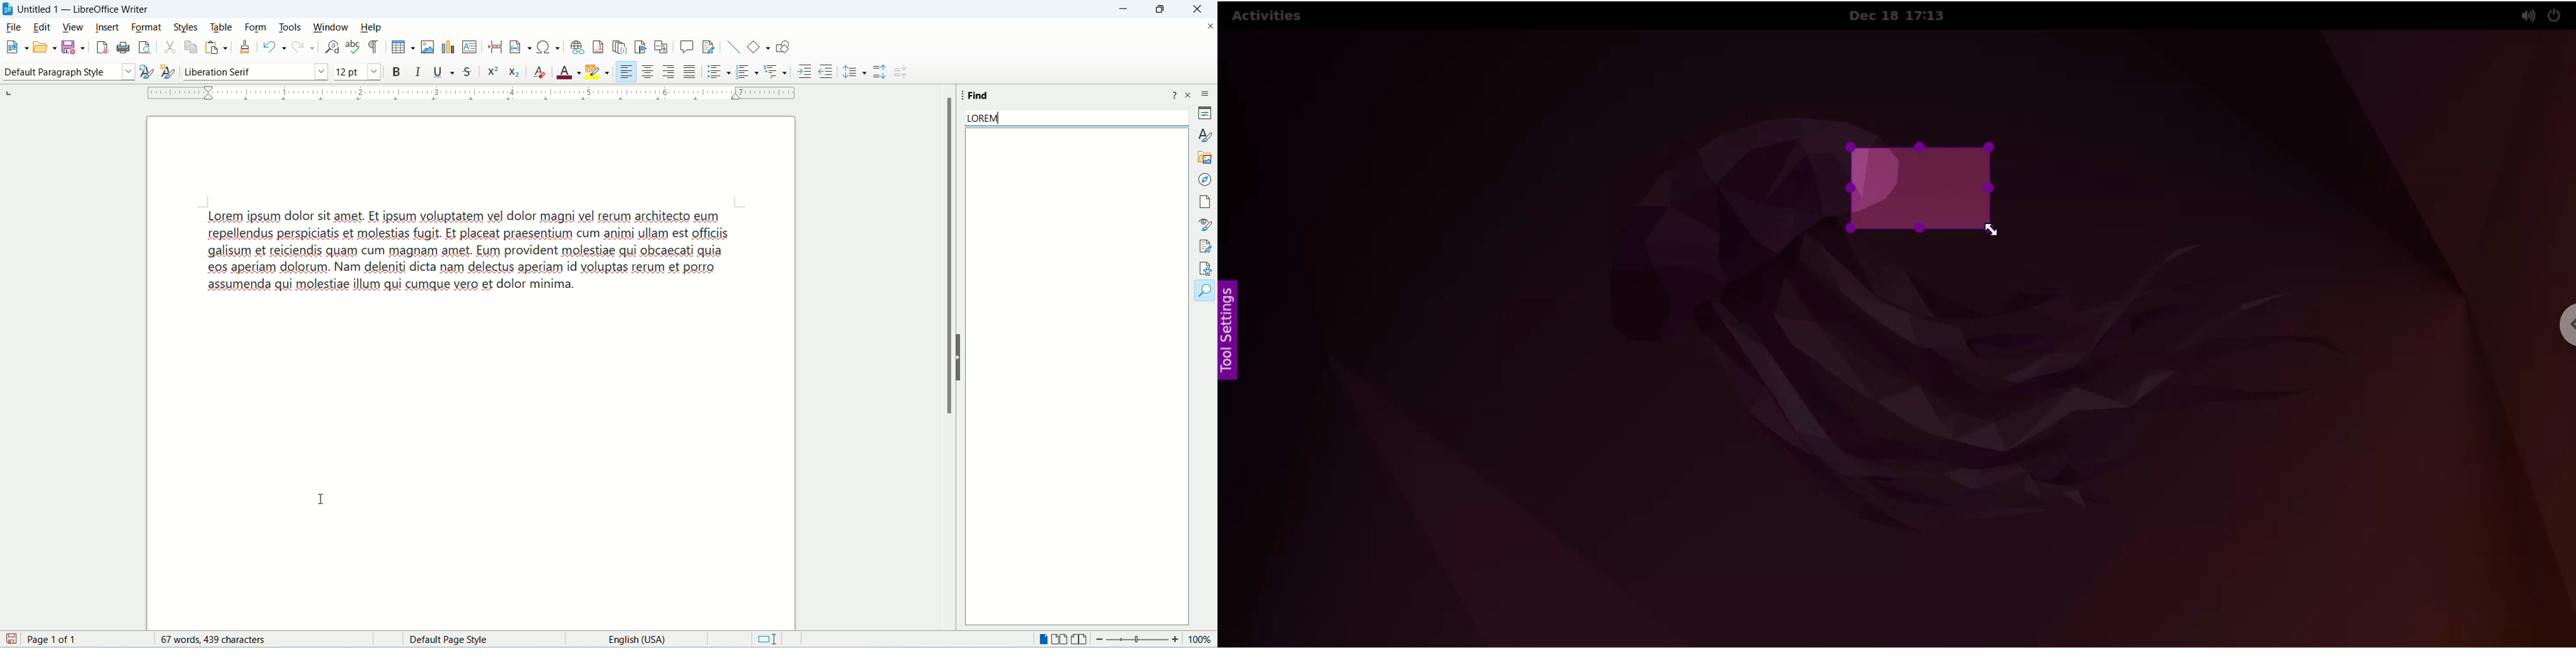  I want to click on sidebar, so click(1205, 93).